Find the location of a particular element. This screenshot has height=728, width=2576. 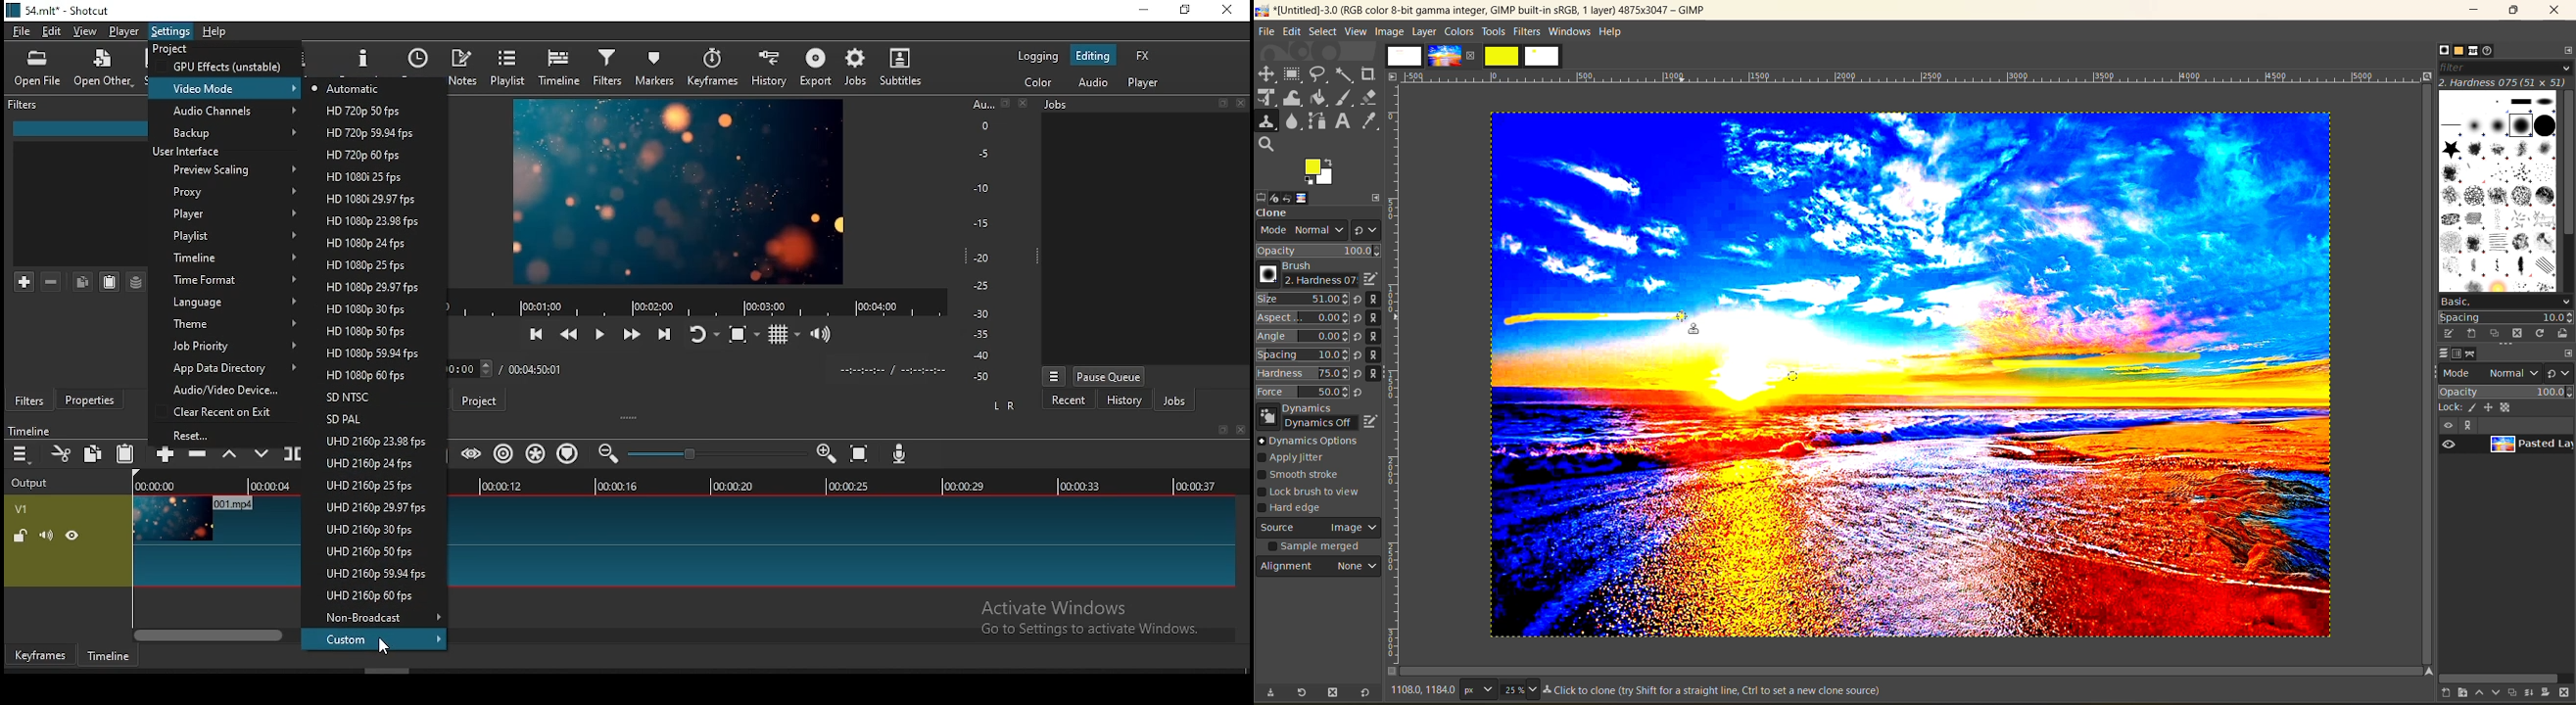

00:00:29 is located at coordinates (967, 486).